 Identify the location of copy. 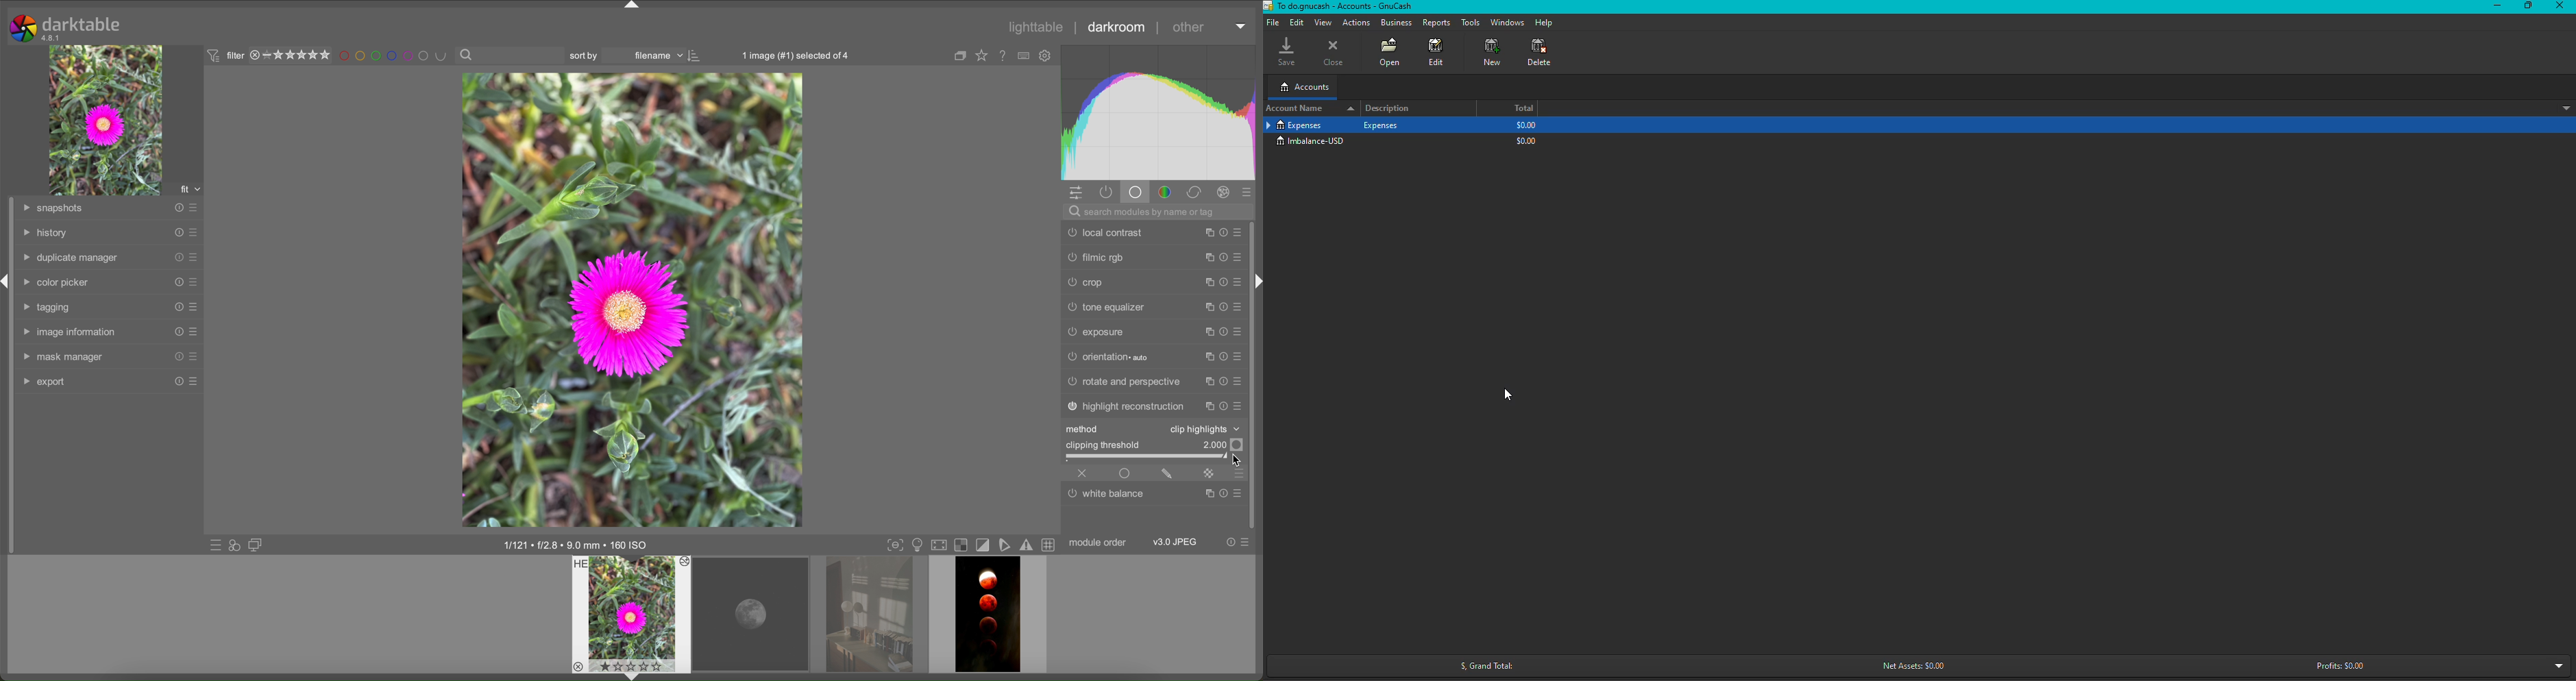
(1209, 258).